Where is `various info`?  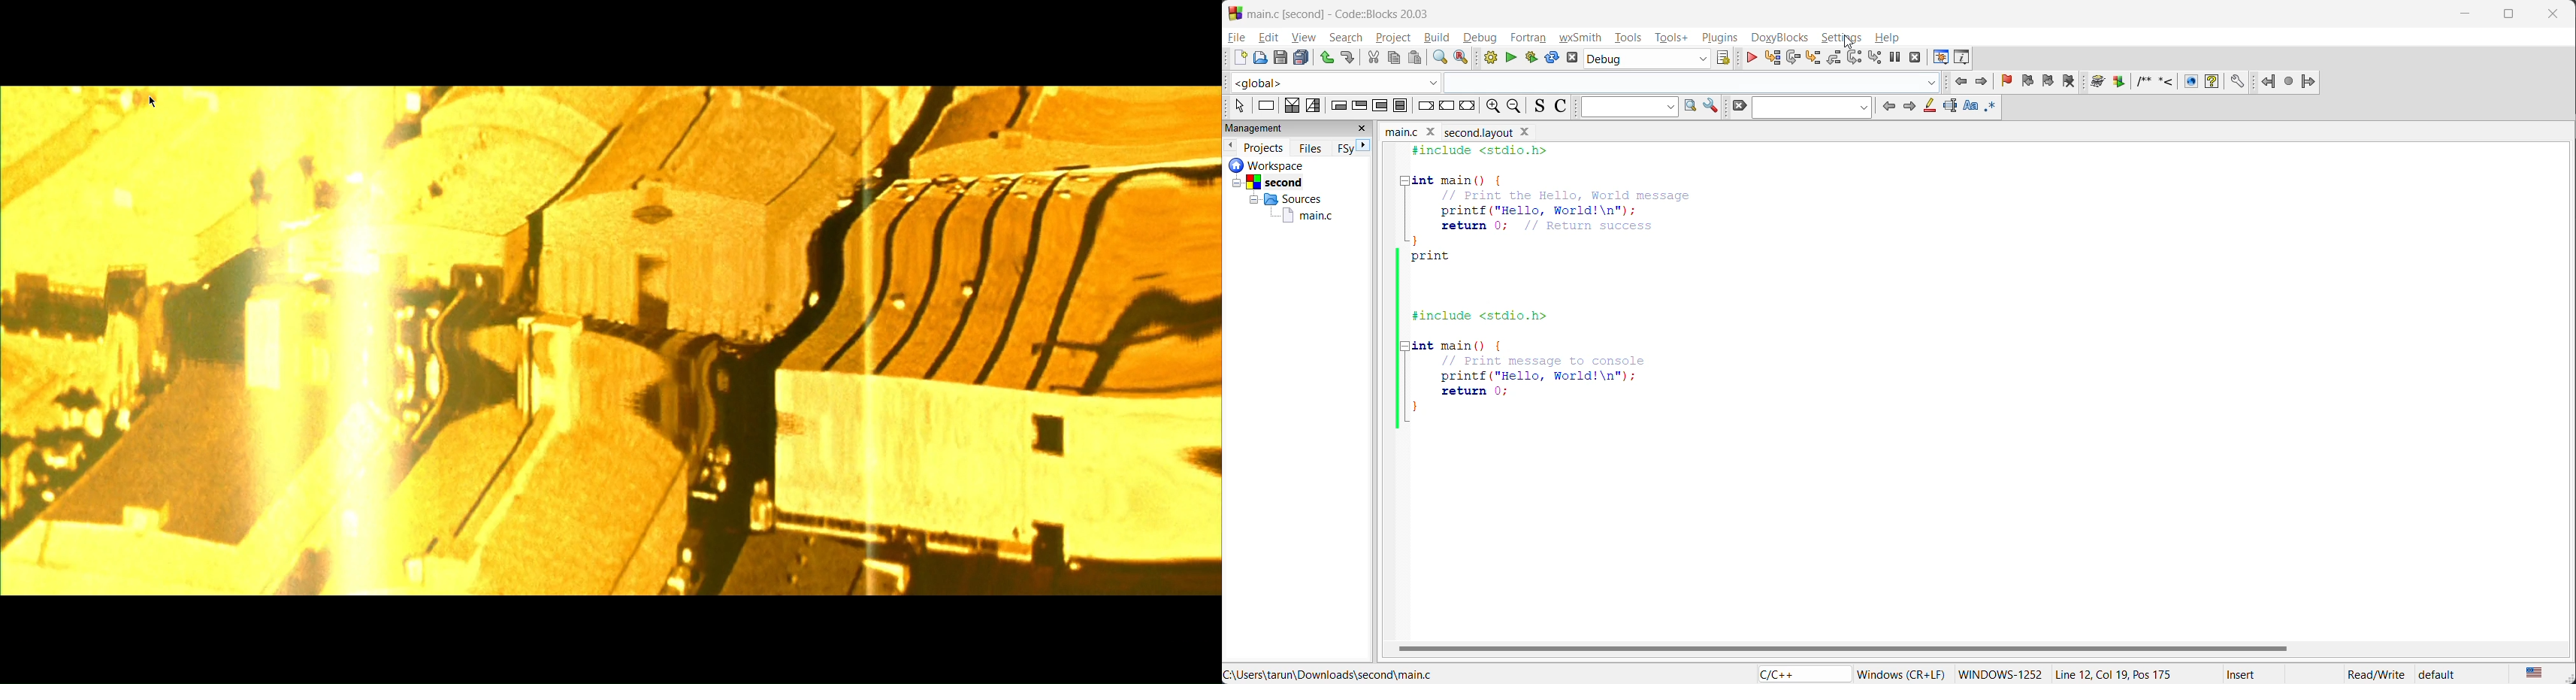 various info is located at coordinates (1960, 56).